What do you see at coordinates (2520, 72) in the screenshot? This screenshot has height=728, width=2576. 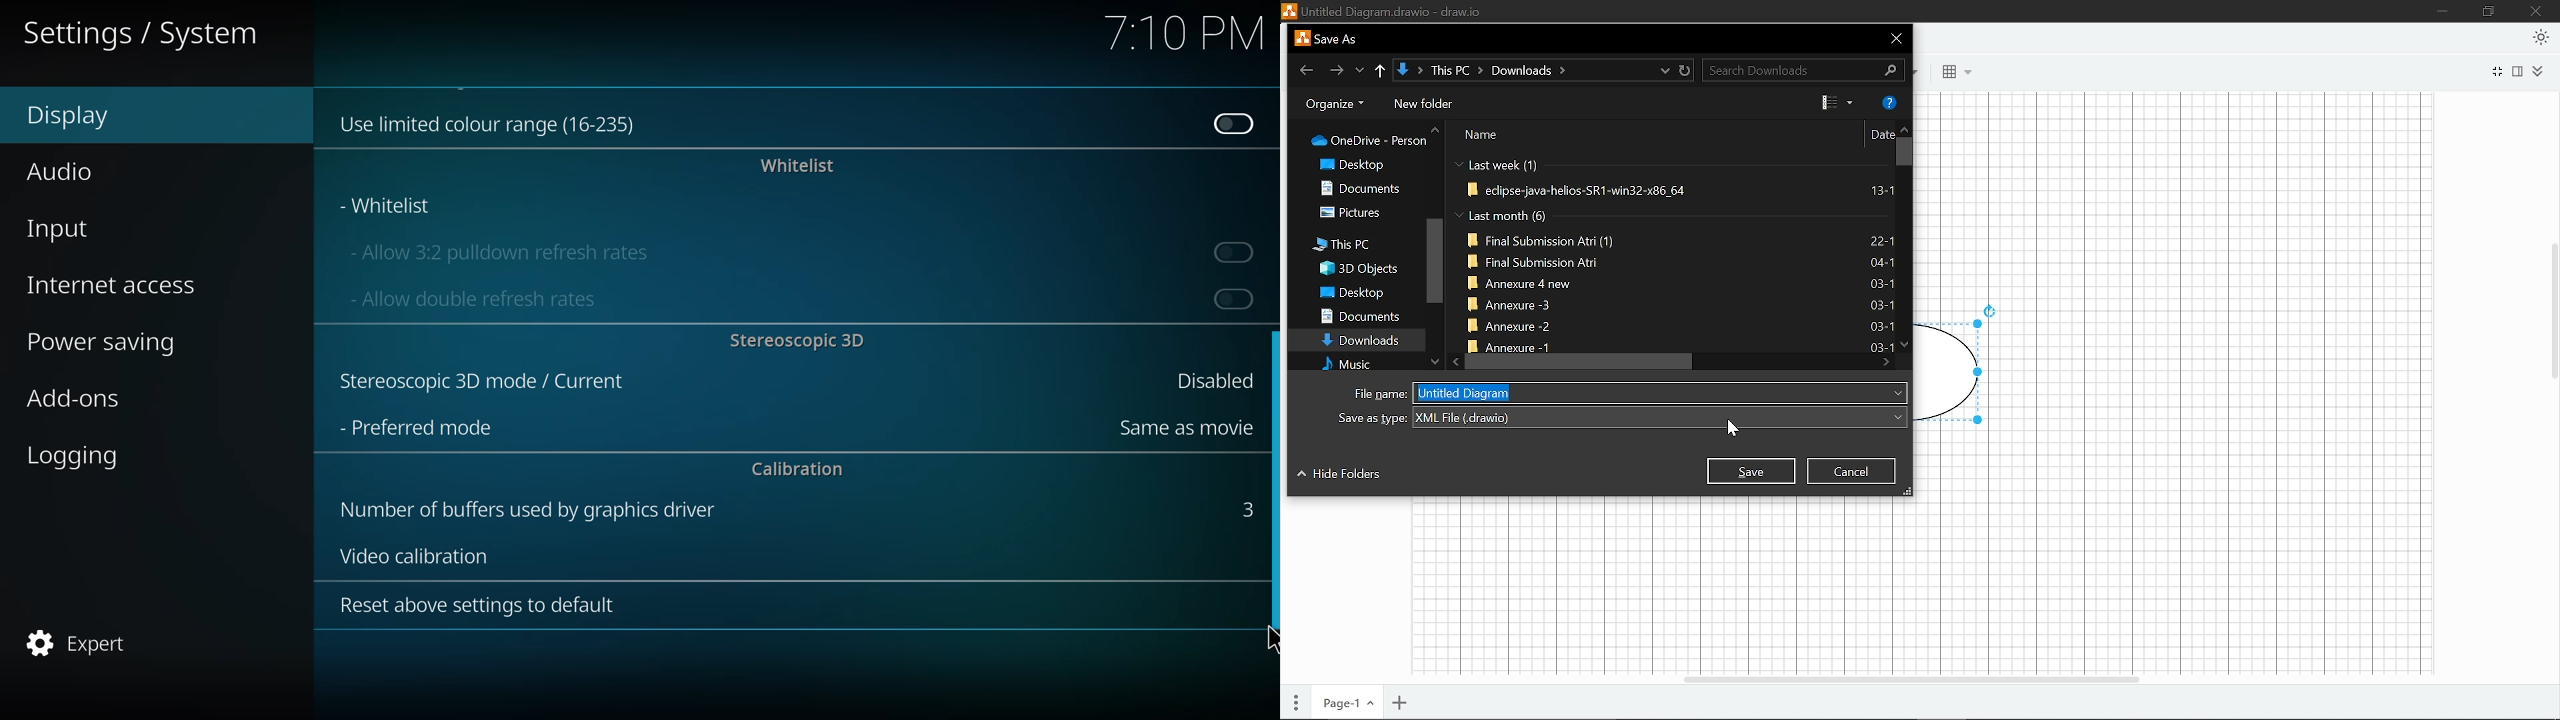 I see `Format` at bounding box center [2520, 72].